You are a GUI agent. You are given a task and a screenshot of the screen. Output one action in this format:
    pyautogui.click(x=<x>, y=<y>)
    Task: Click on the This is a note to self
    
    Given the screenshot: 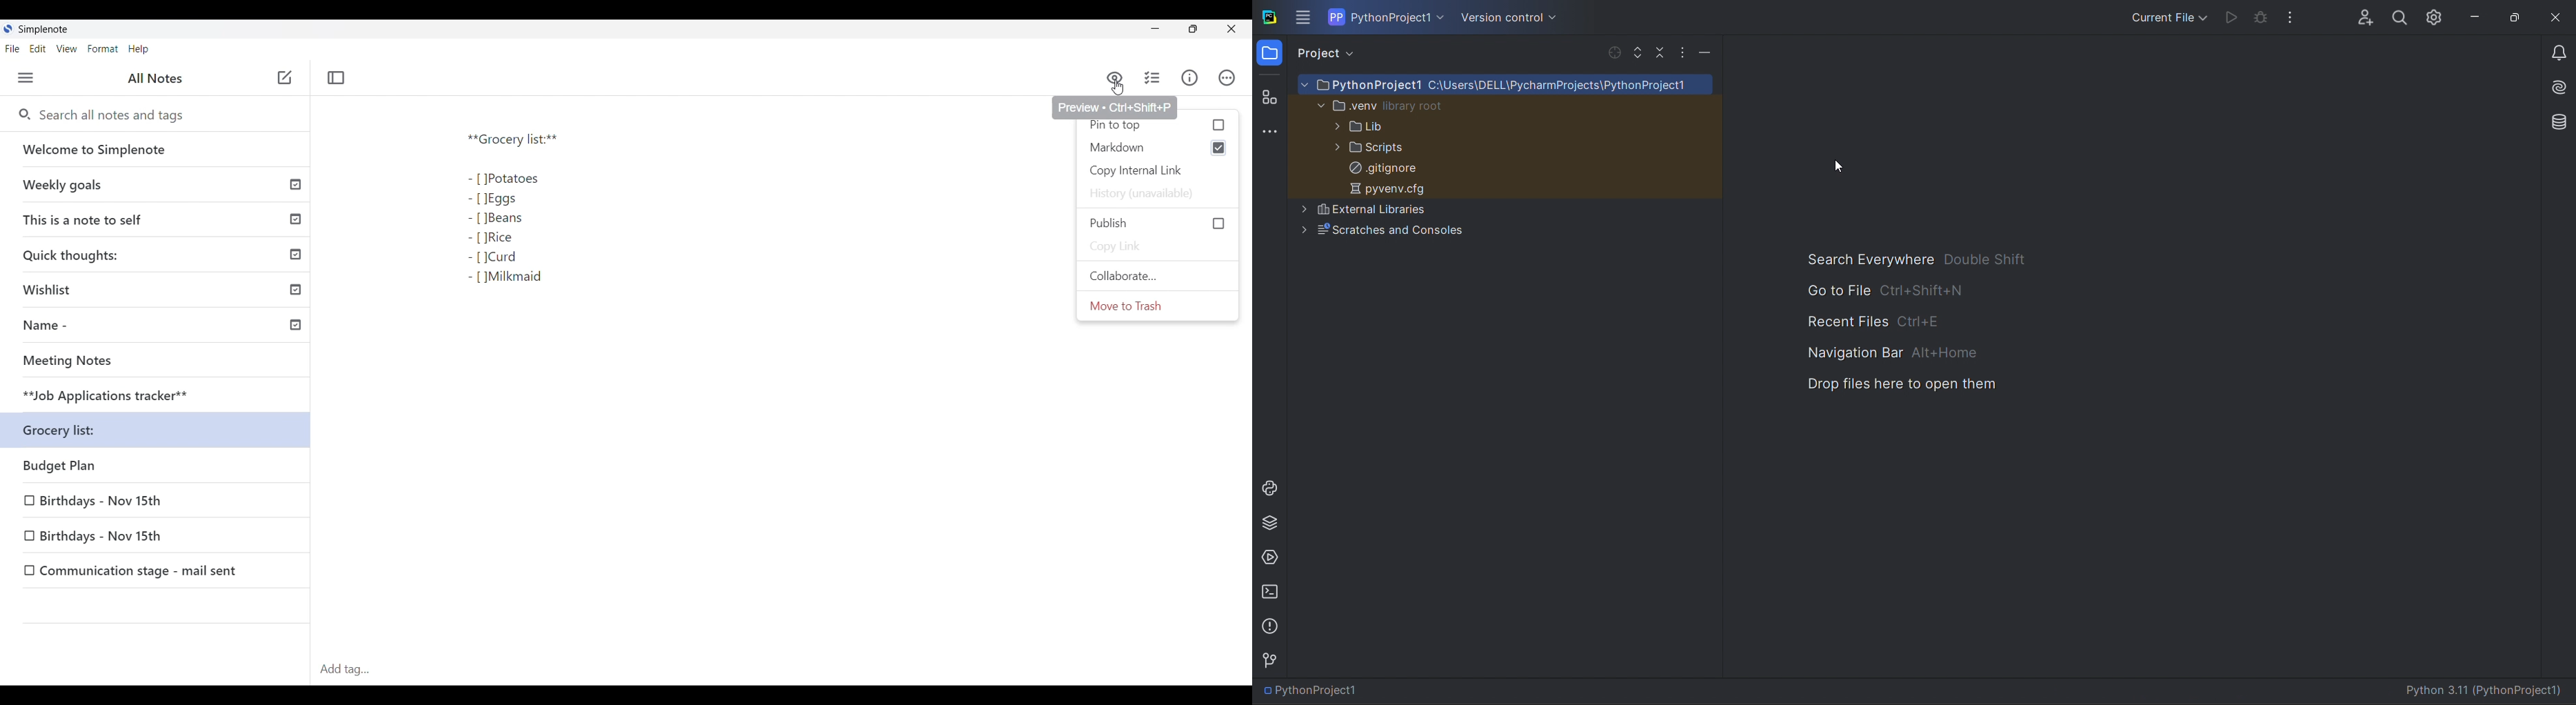 What is the action you would take?
    pyautogui.click(x=160, y=220)
    